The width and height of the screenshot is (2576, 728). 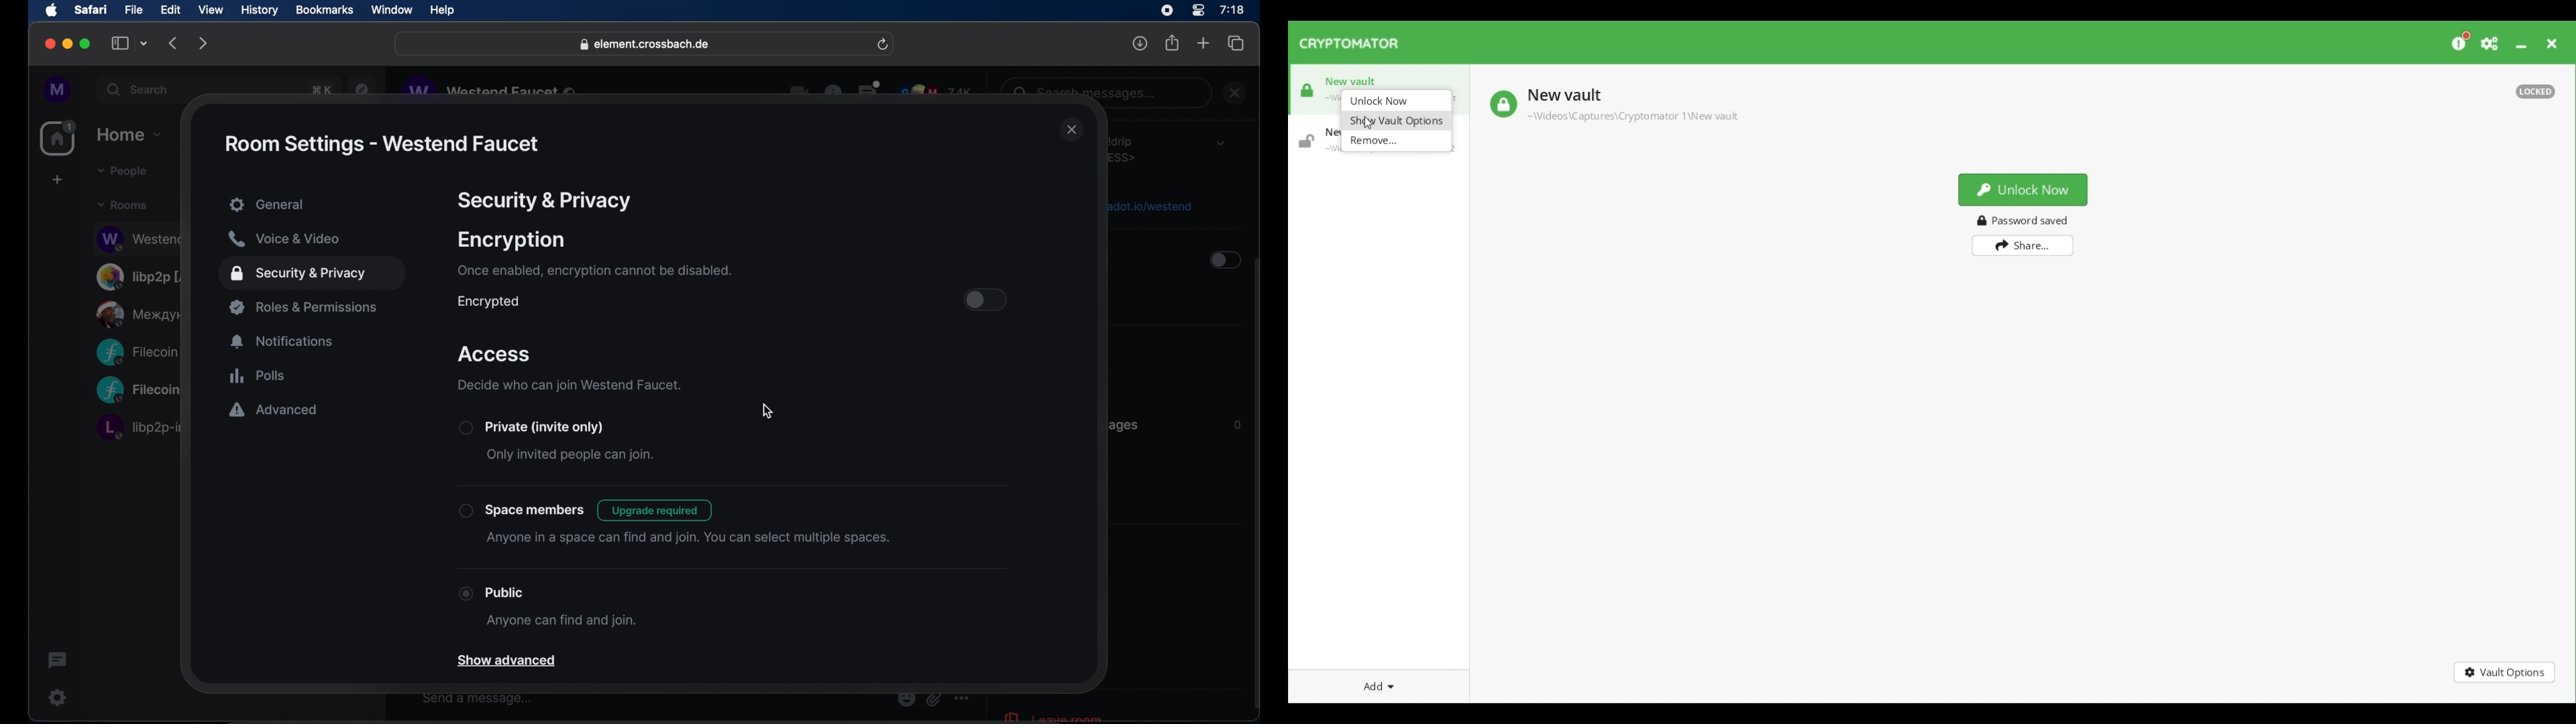 What do you see at coordinates (508, 662) in the screenshot?
I see `show advanced` at bounding box center [508, 662].